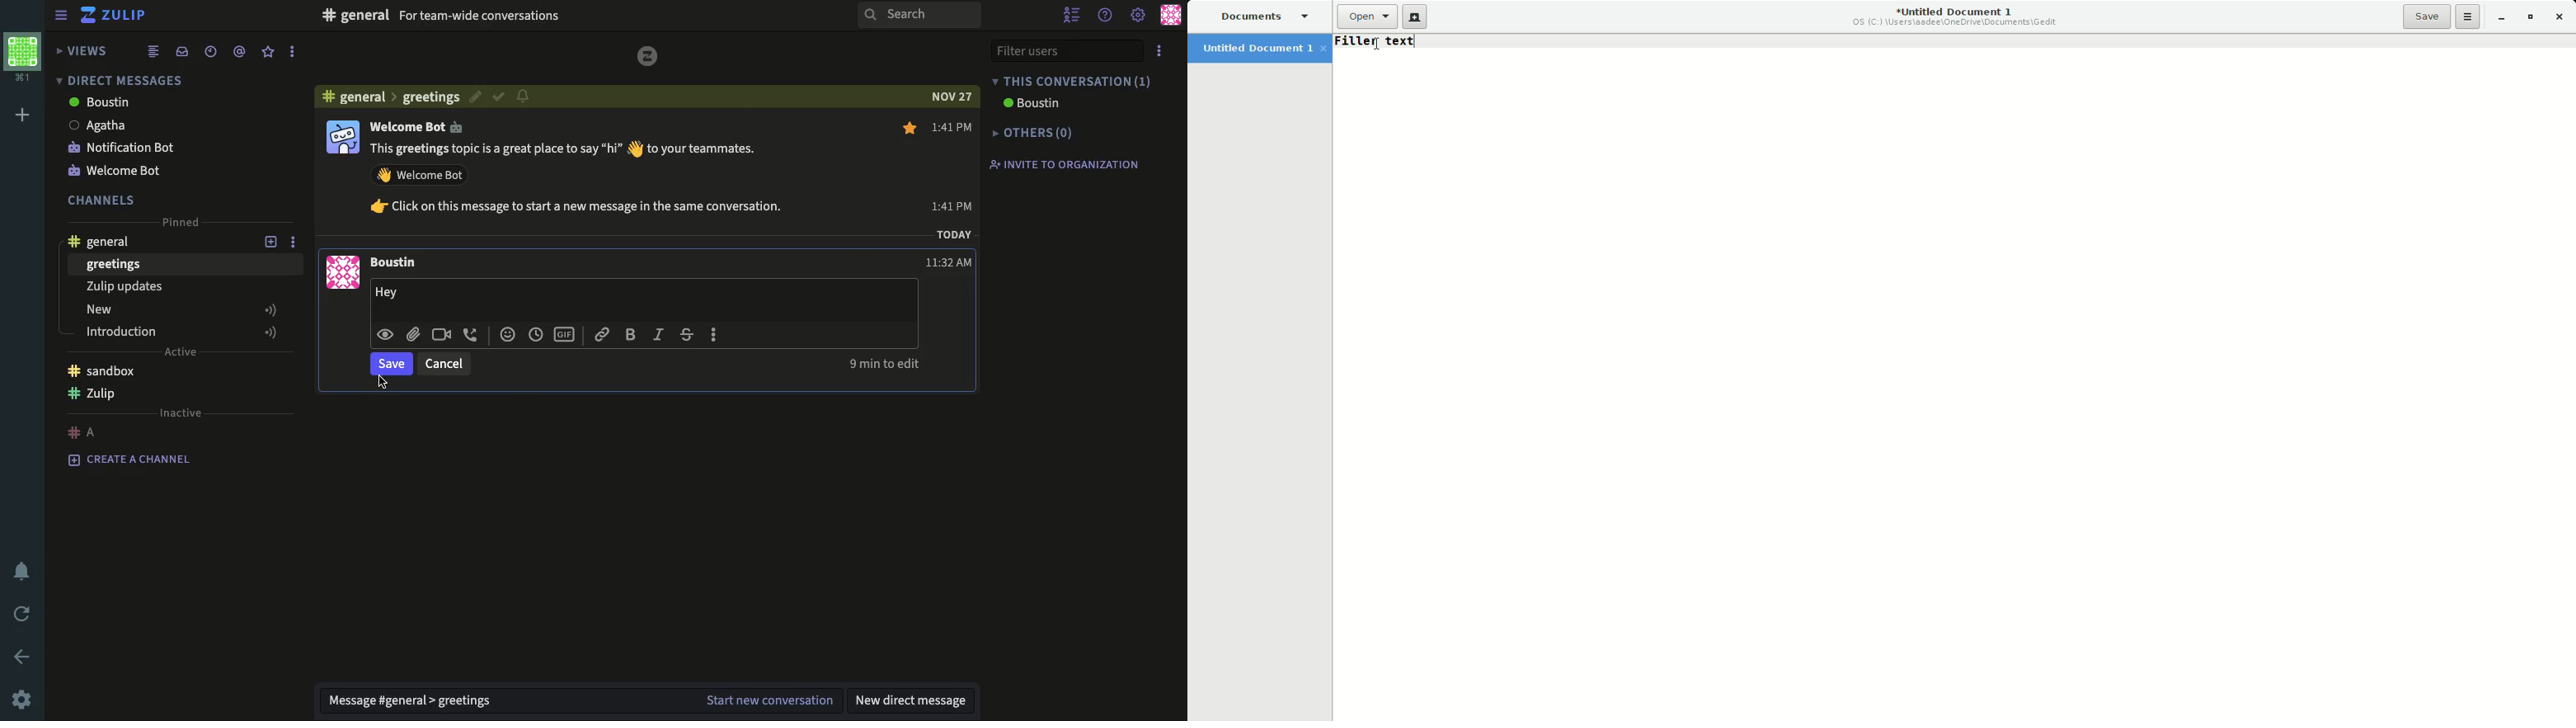 This screenshot has width=2576, height=728. Describe the element at coordinates (337, 206) in the screenshot. I see `user profile ` at that location.